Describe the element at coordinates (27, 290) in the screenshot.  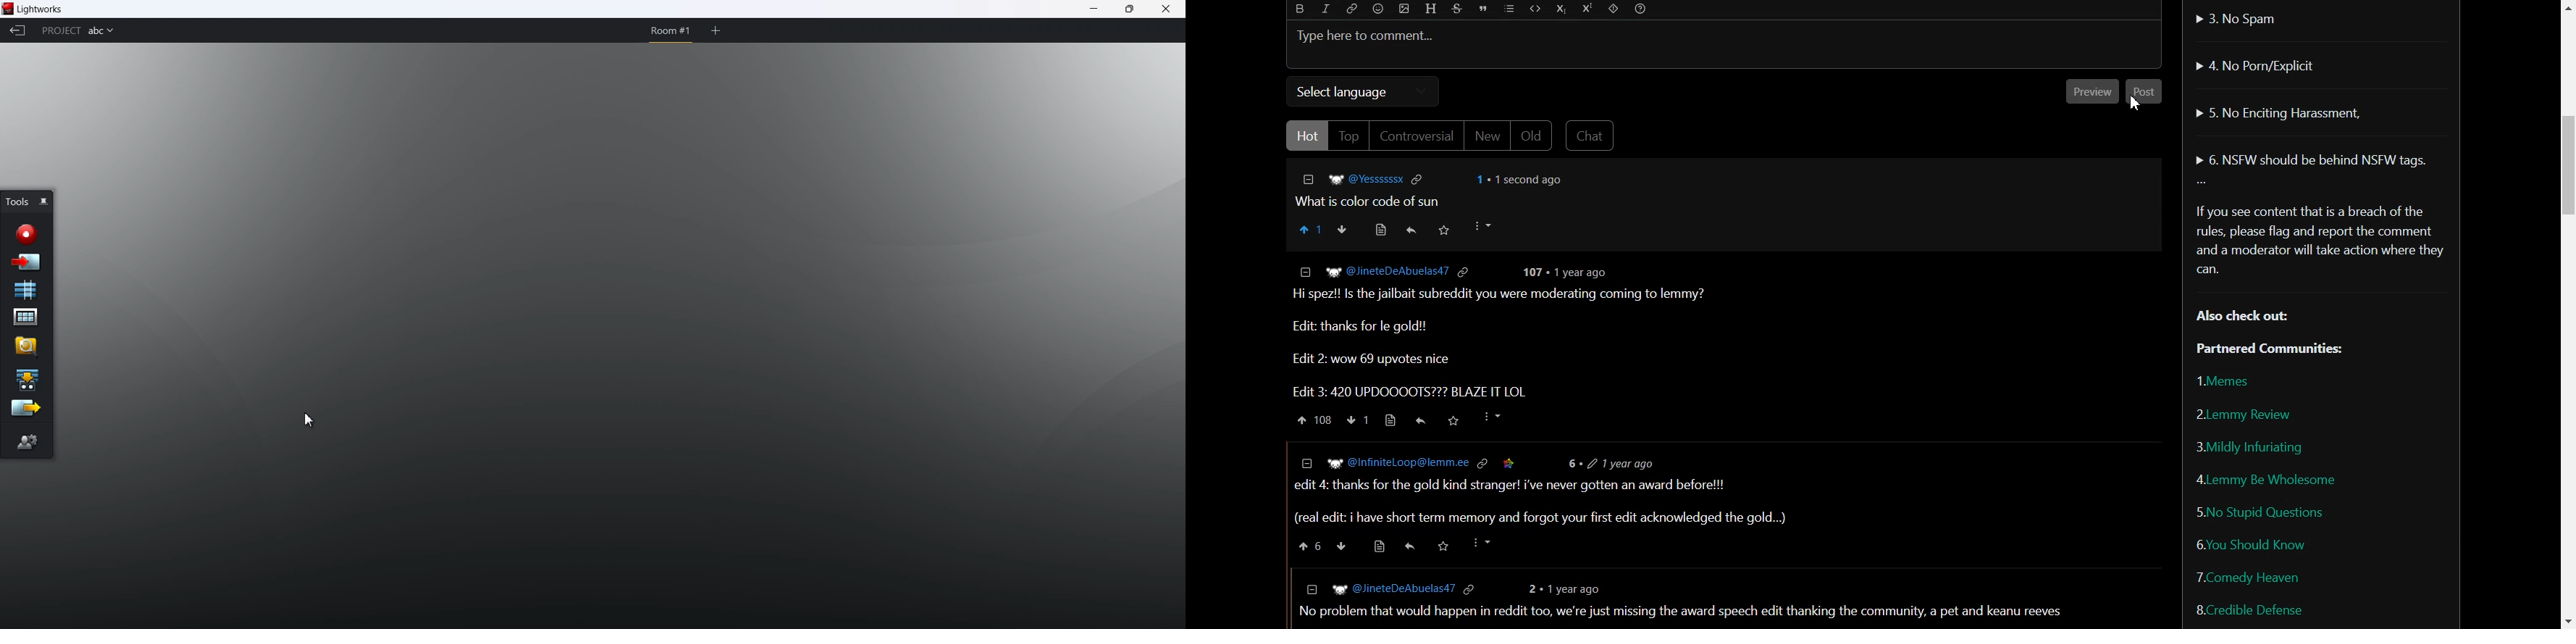
I see `new sequence` at that location.